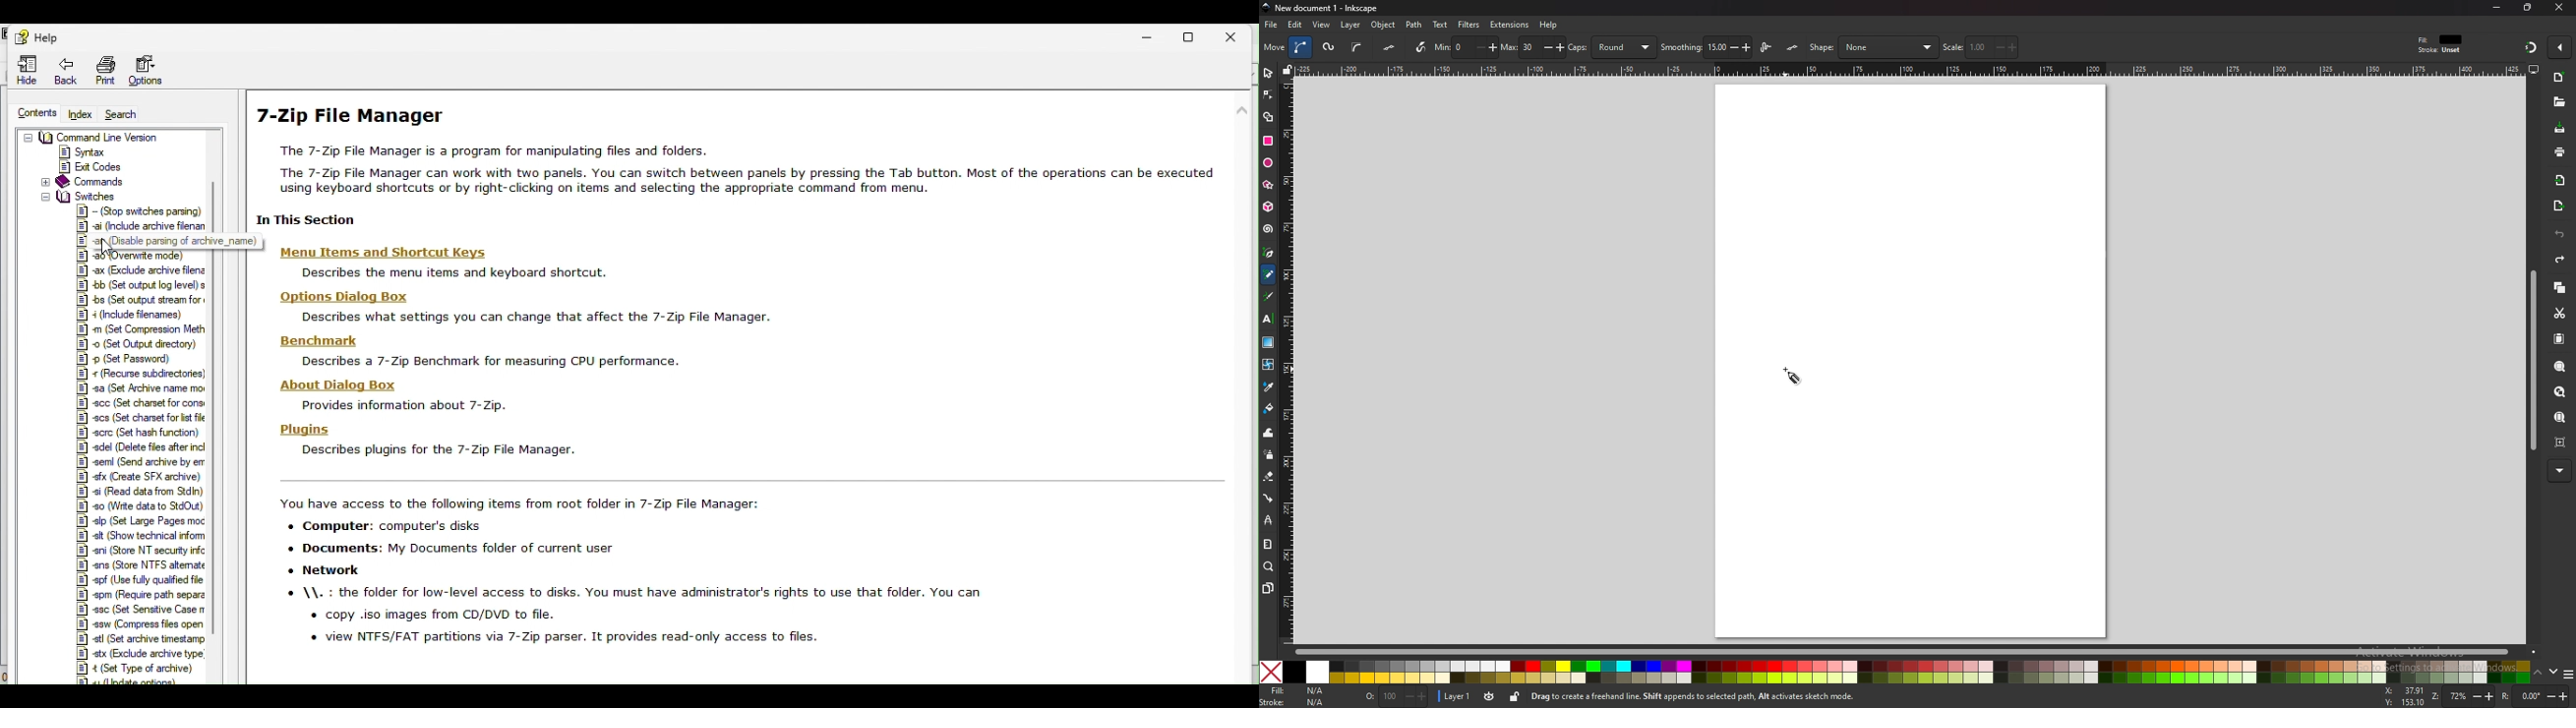  Describe the element at coordinates (151, 71) in the screenshot. I see `Options` at that location.